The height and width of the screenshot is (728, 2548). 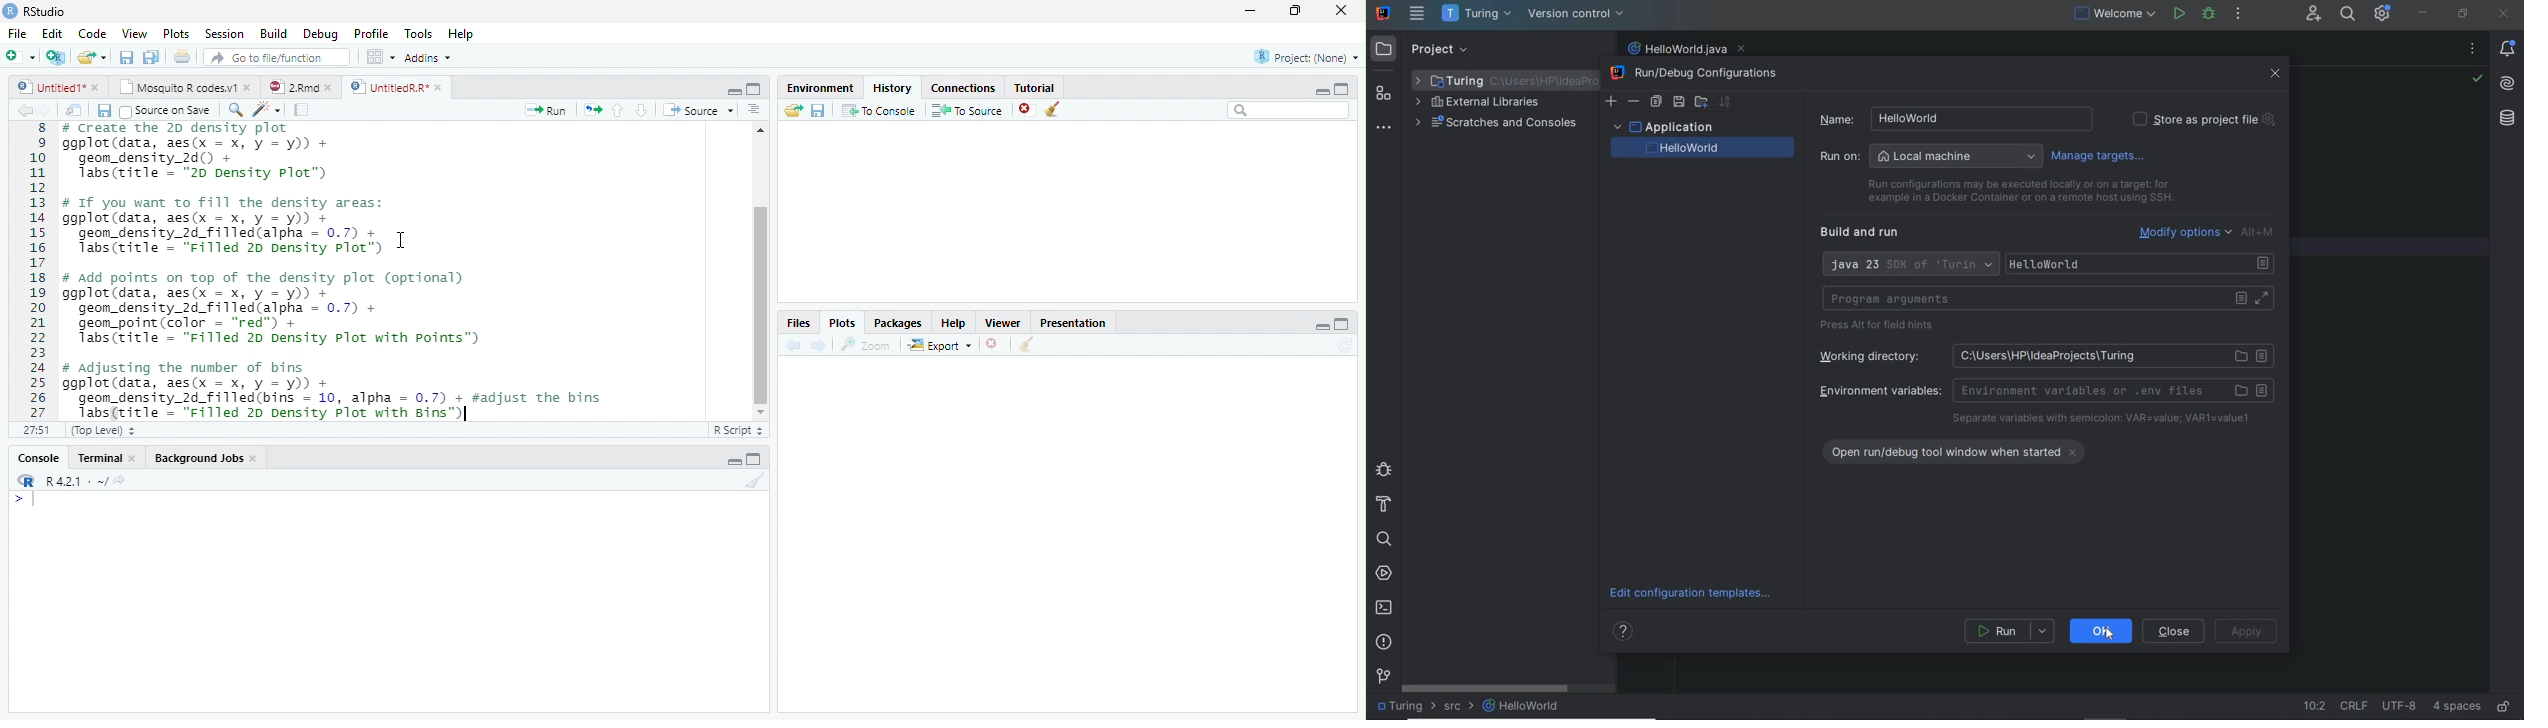 What do you see at coordinates (175, 33) in the screenshot?
I see `Plots` at bounding box center [175, 33].